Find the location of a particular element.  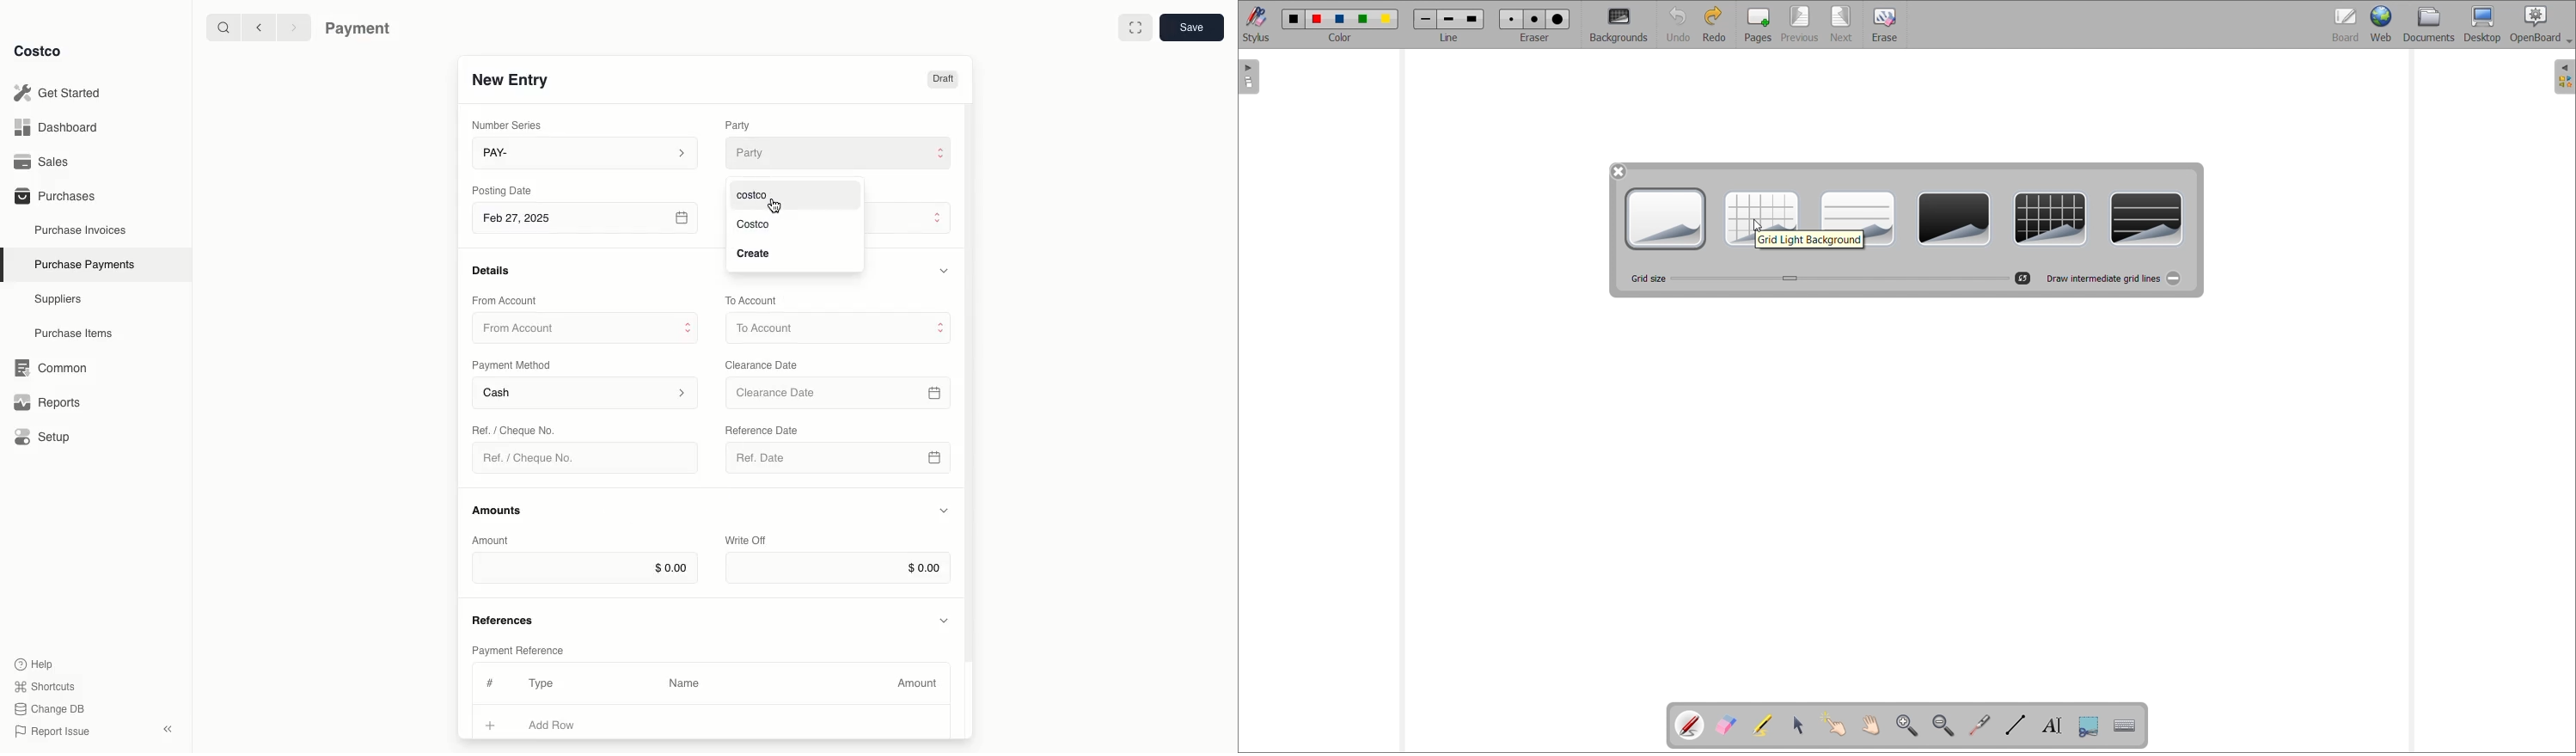

costco is located at coordinates (756, 195).